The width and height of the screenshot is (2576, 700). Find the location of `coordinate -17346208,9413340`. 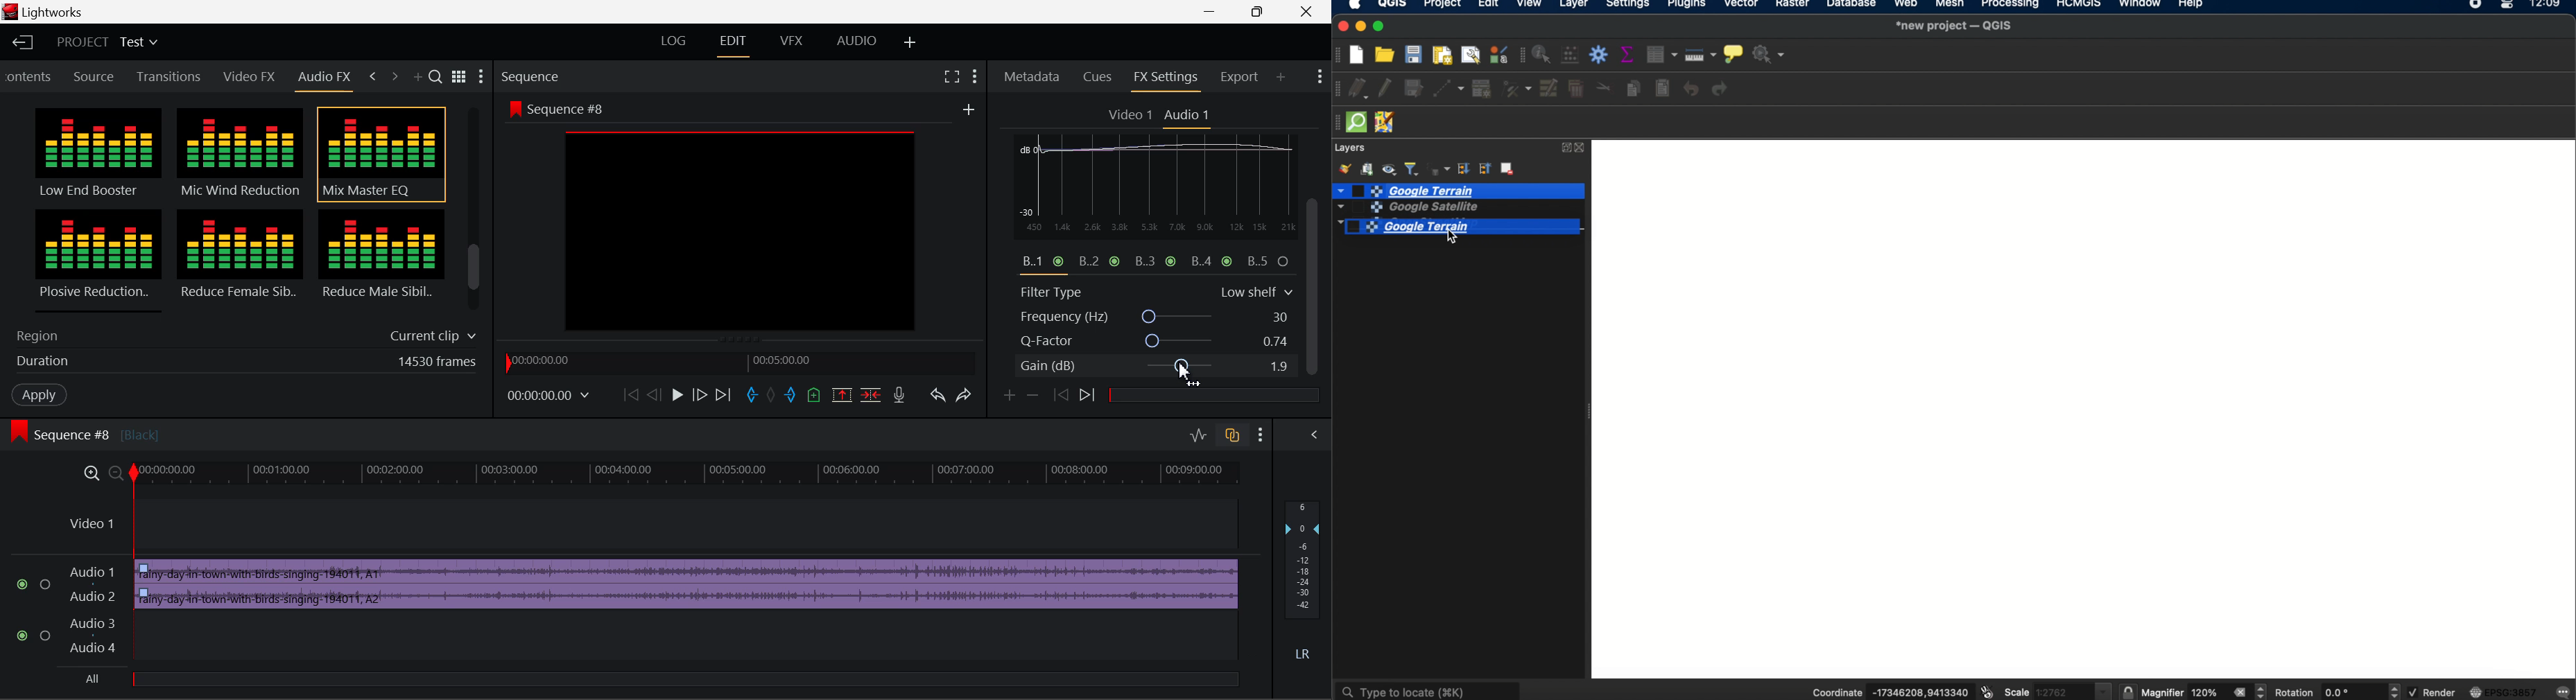

coordinate -17346208,9413340 is located at coordinates (1886, 693).